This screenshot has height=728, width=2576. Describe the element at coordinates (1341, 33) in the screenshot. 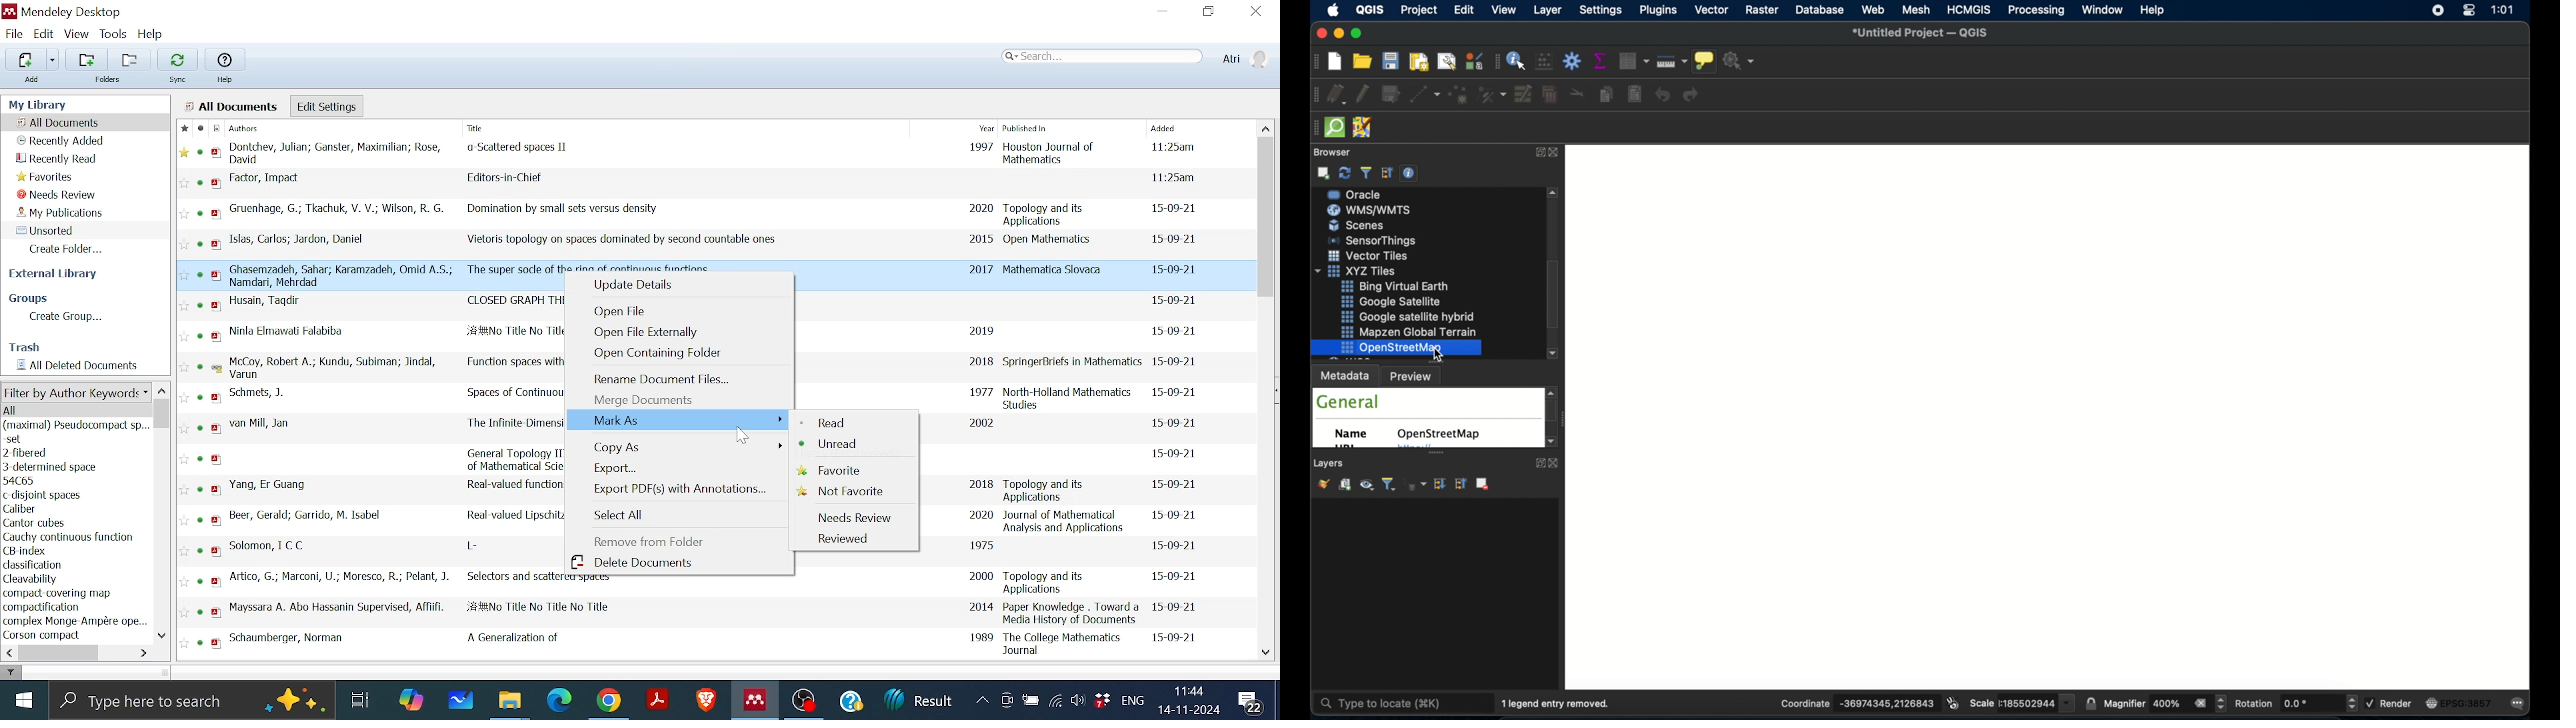

I see `minimize` at that location.